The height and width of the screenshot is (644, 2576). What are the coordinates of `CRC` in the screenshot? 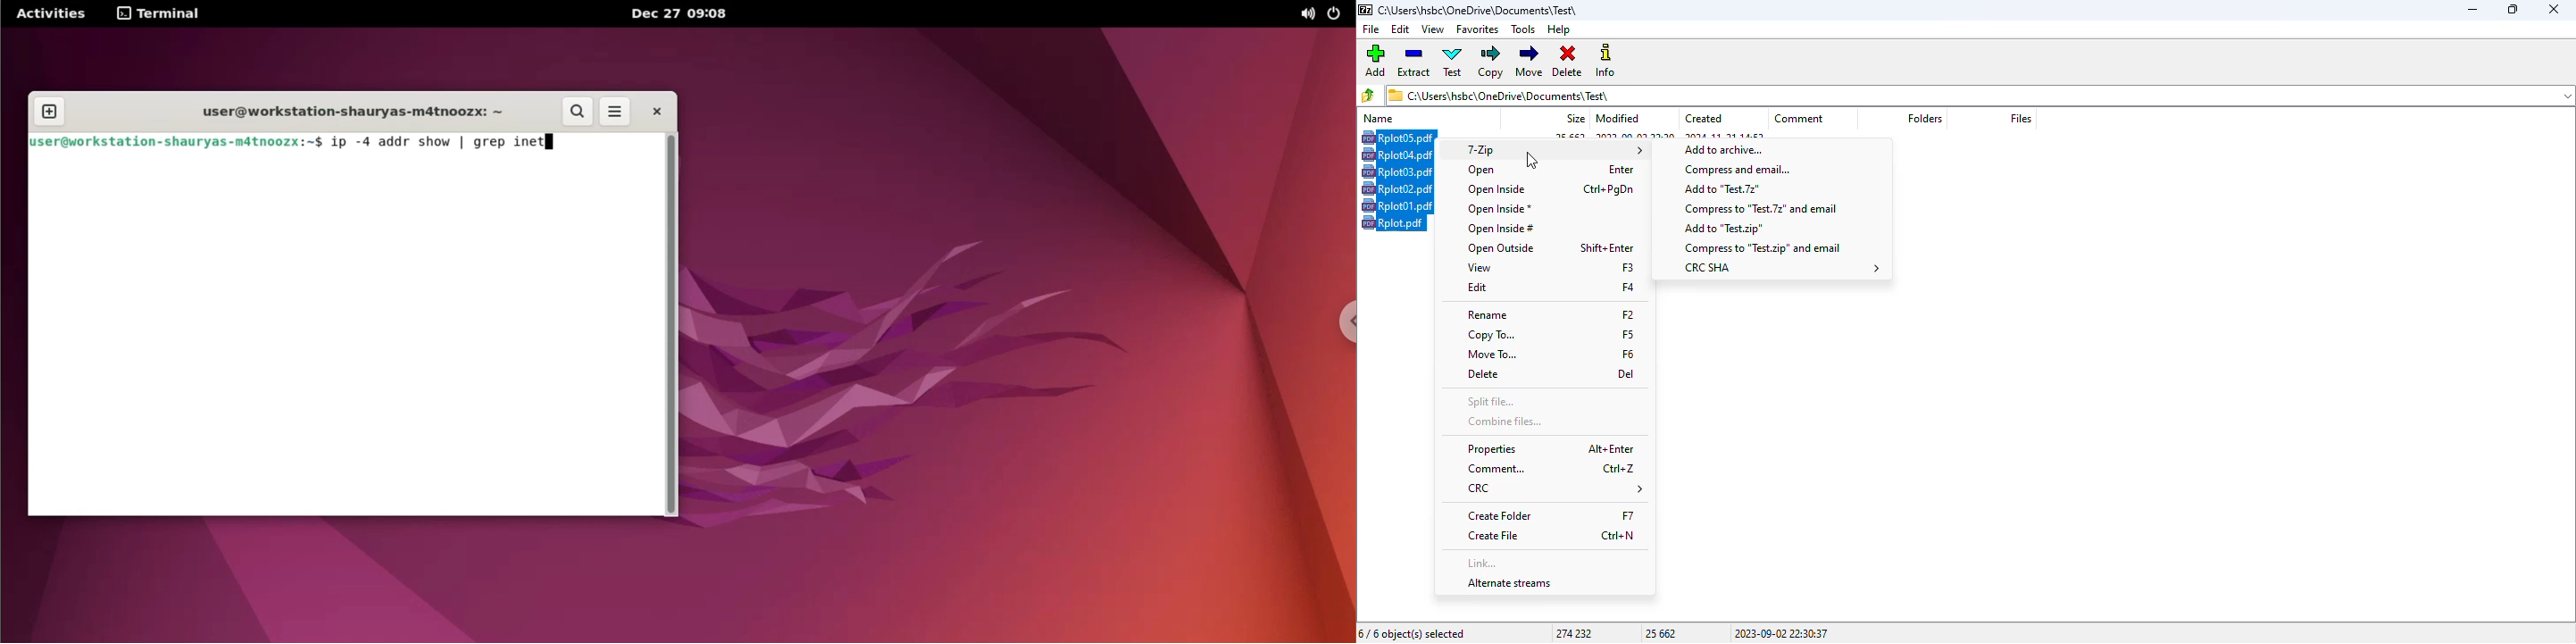 It's located at (1554, 489).